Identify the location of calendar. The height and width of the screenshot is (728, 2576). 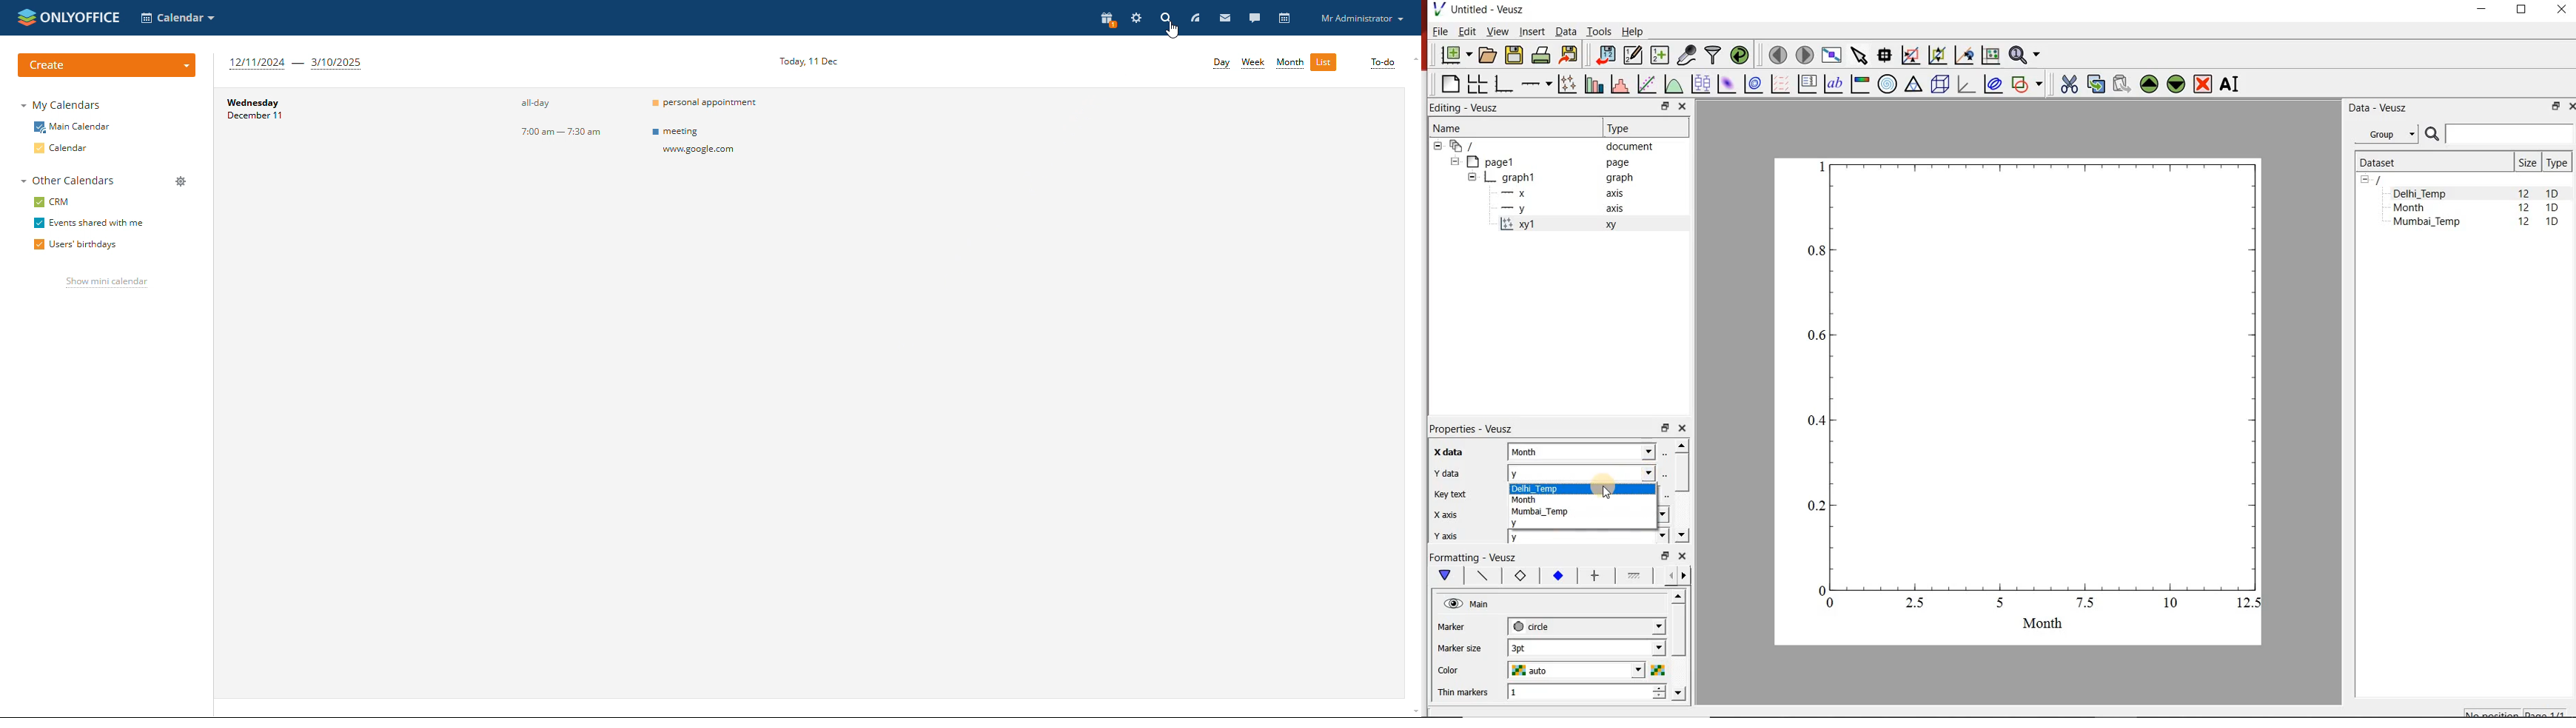
(64, 148).